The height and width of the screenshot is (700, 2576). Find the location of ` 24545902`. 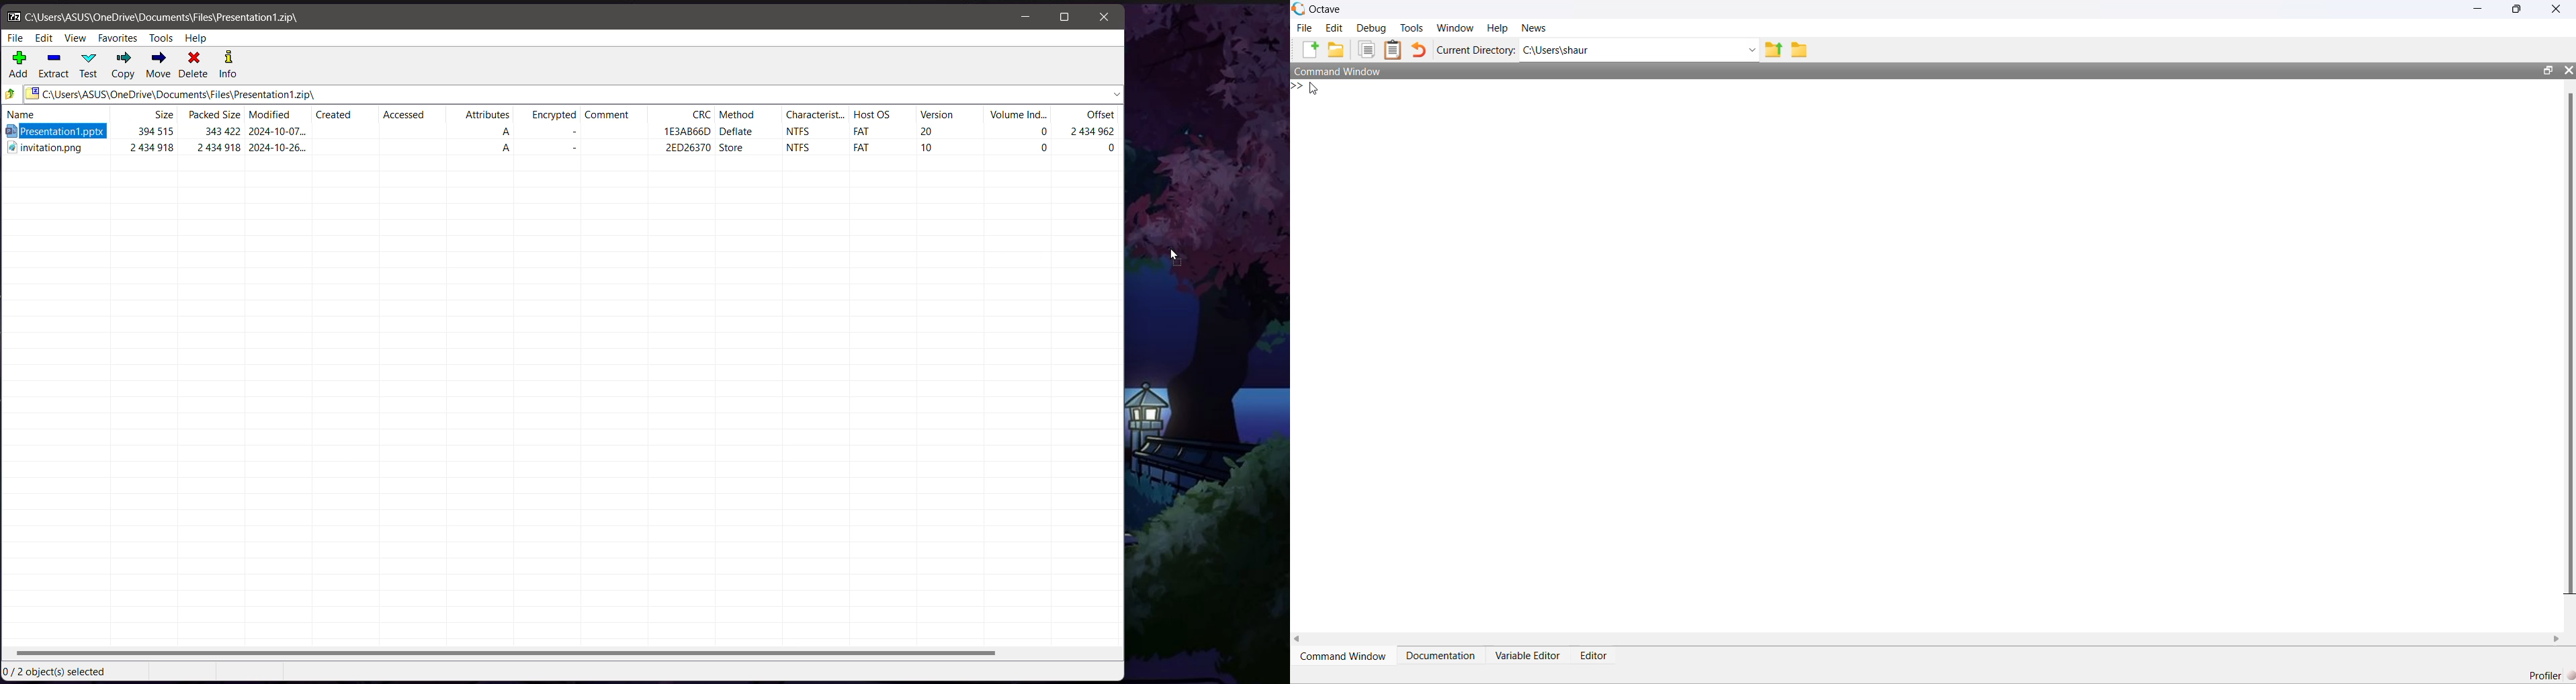

 24545902 is located at coordinates (1096, 132).